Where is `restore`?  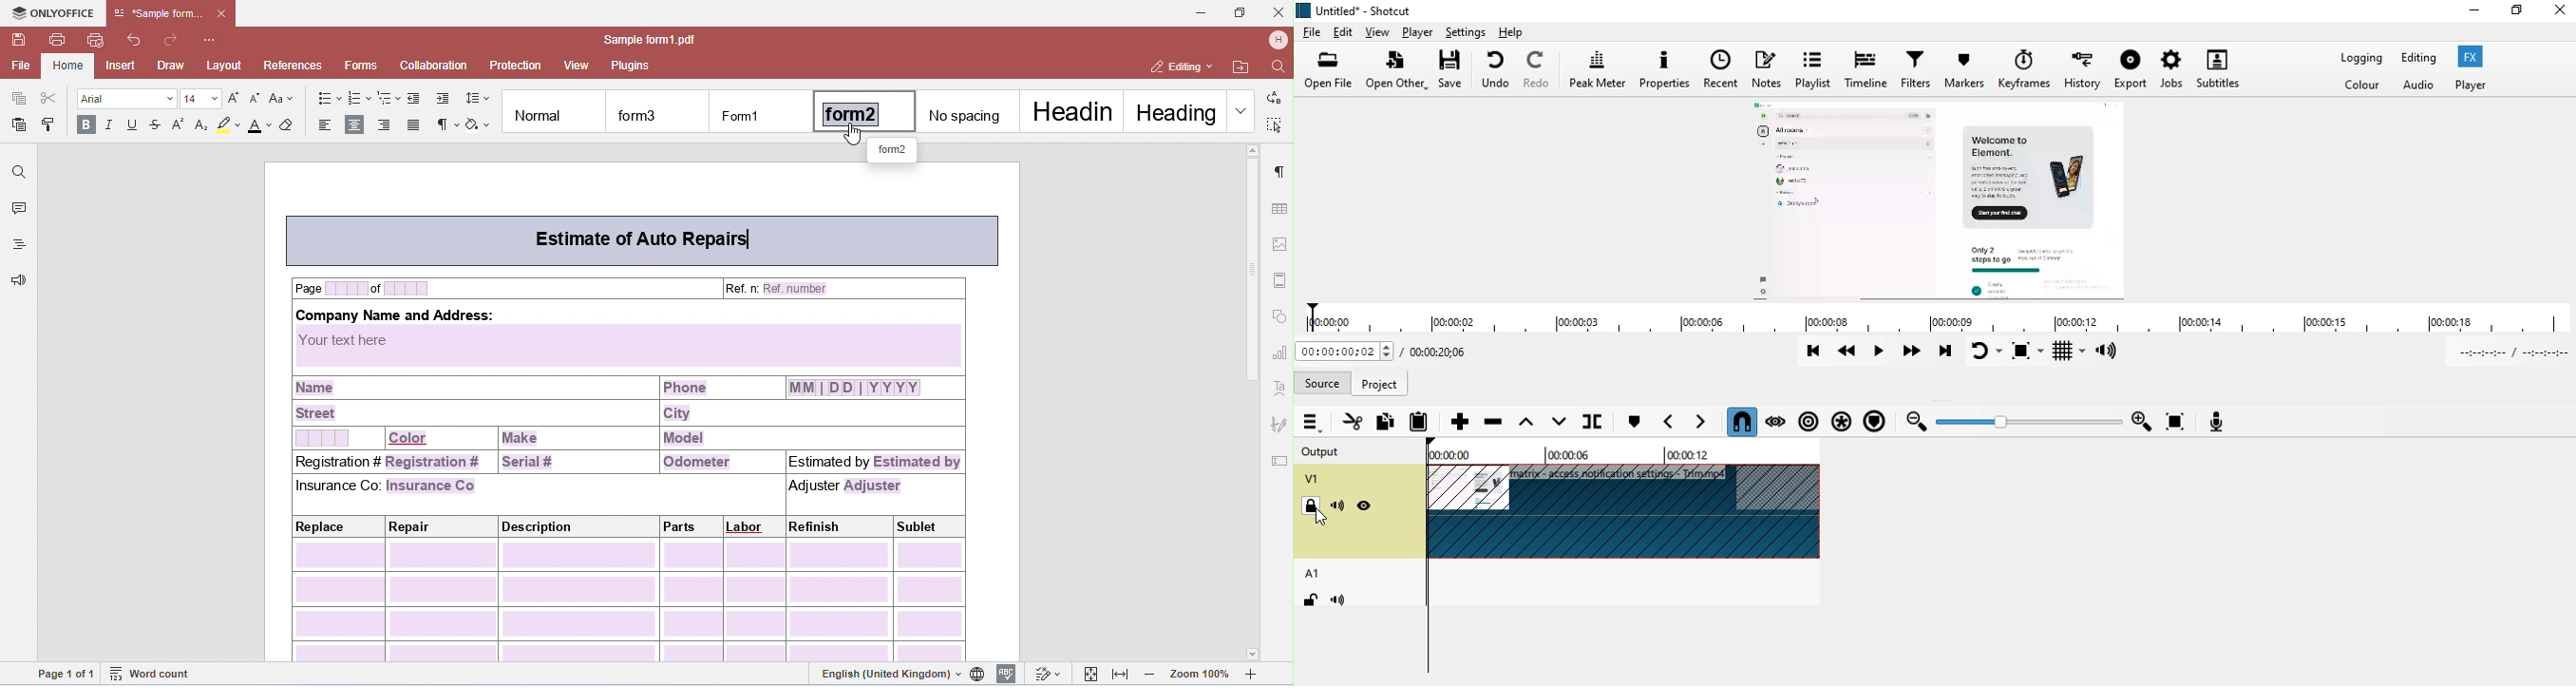 restore is located at coordinates (2517, 9).